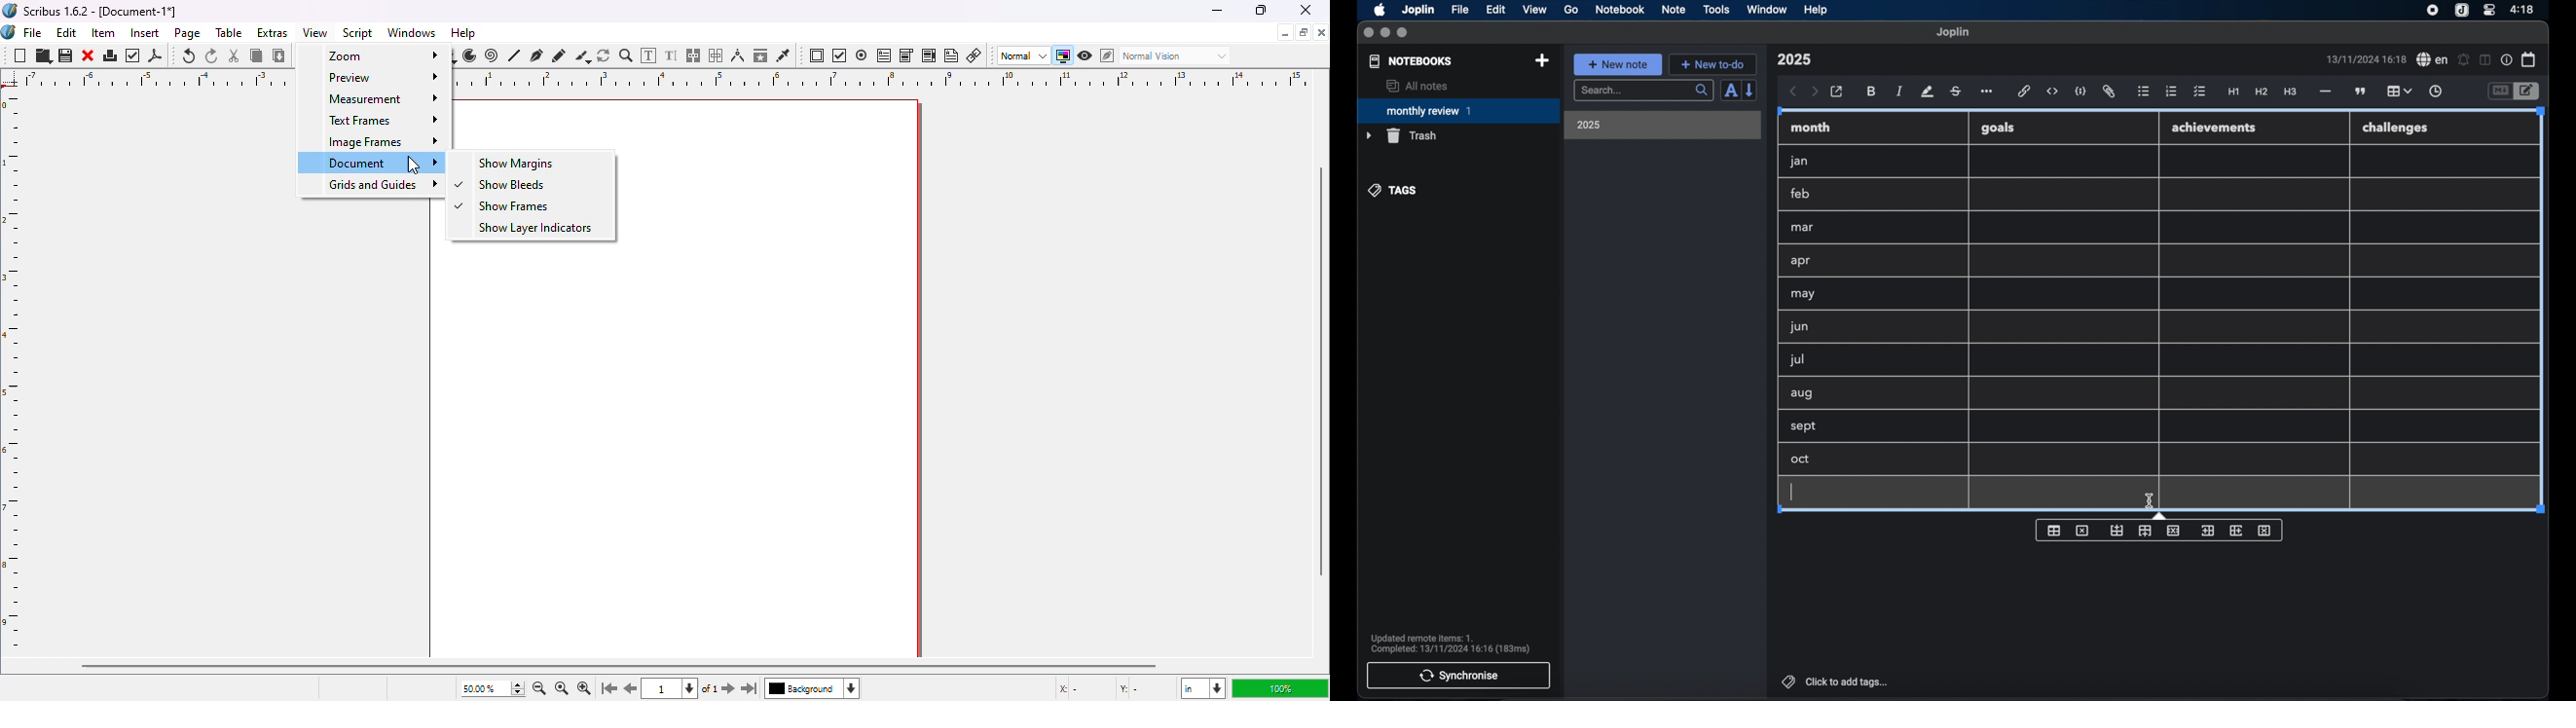  What do you see at coordinates (2143, 92) in the screenshot?
I see `bulleted list` at bounding box center [2143, 92].